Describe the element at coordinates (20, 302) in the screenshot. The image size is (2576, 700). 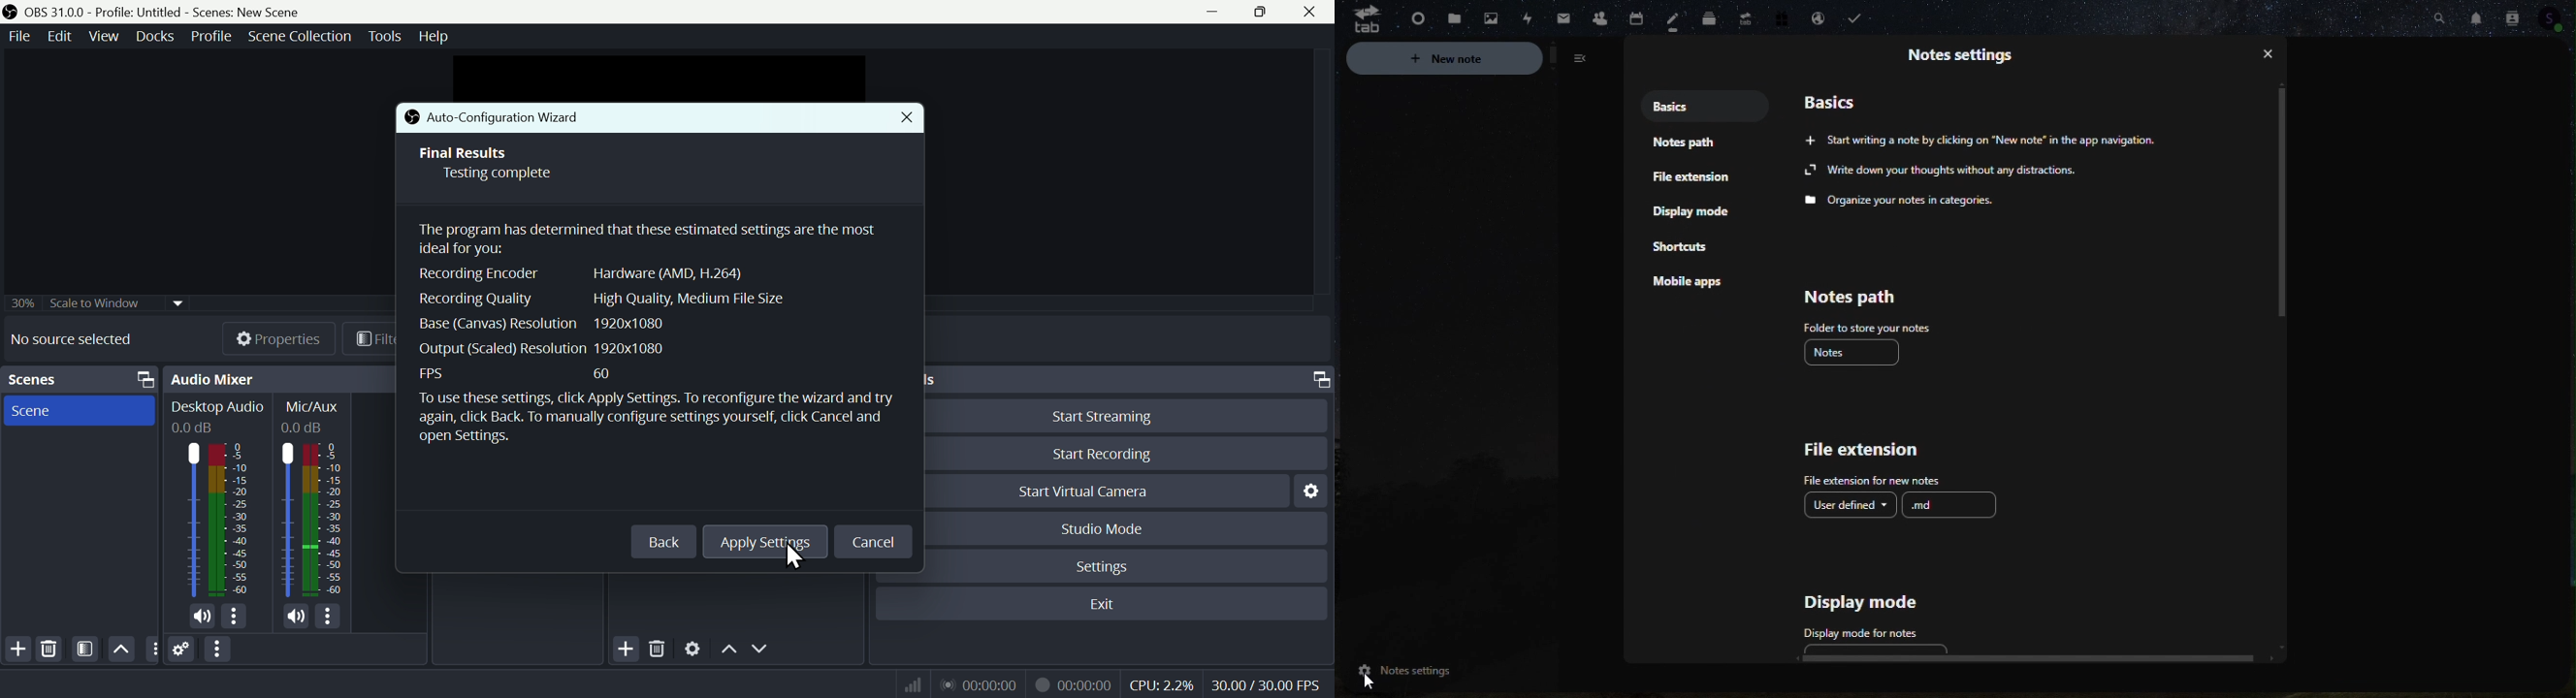
I see `30%` at that location.